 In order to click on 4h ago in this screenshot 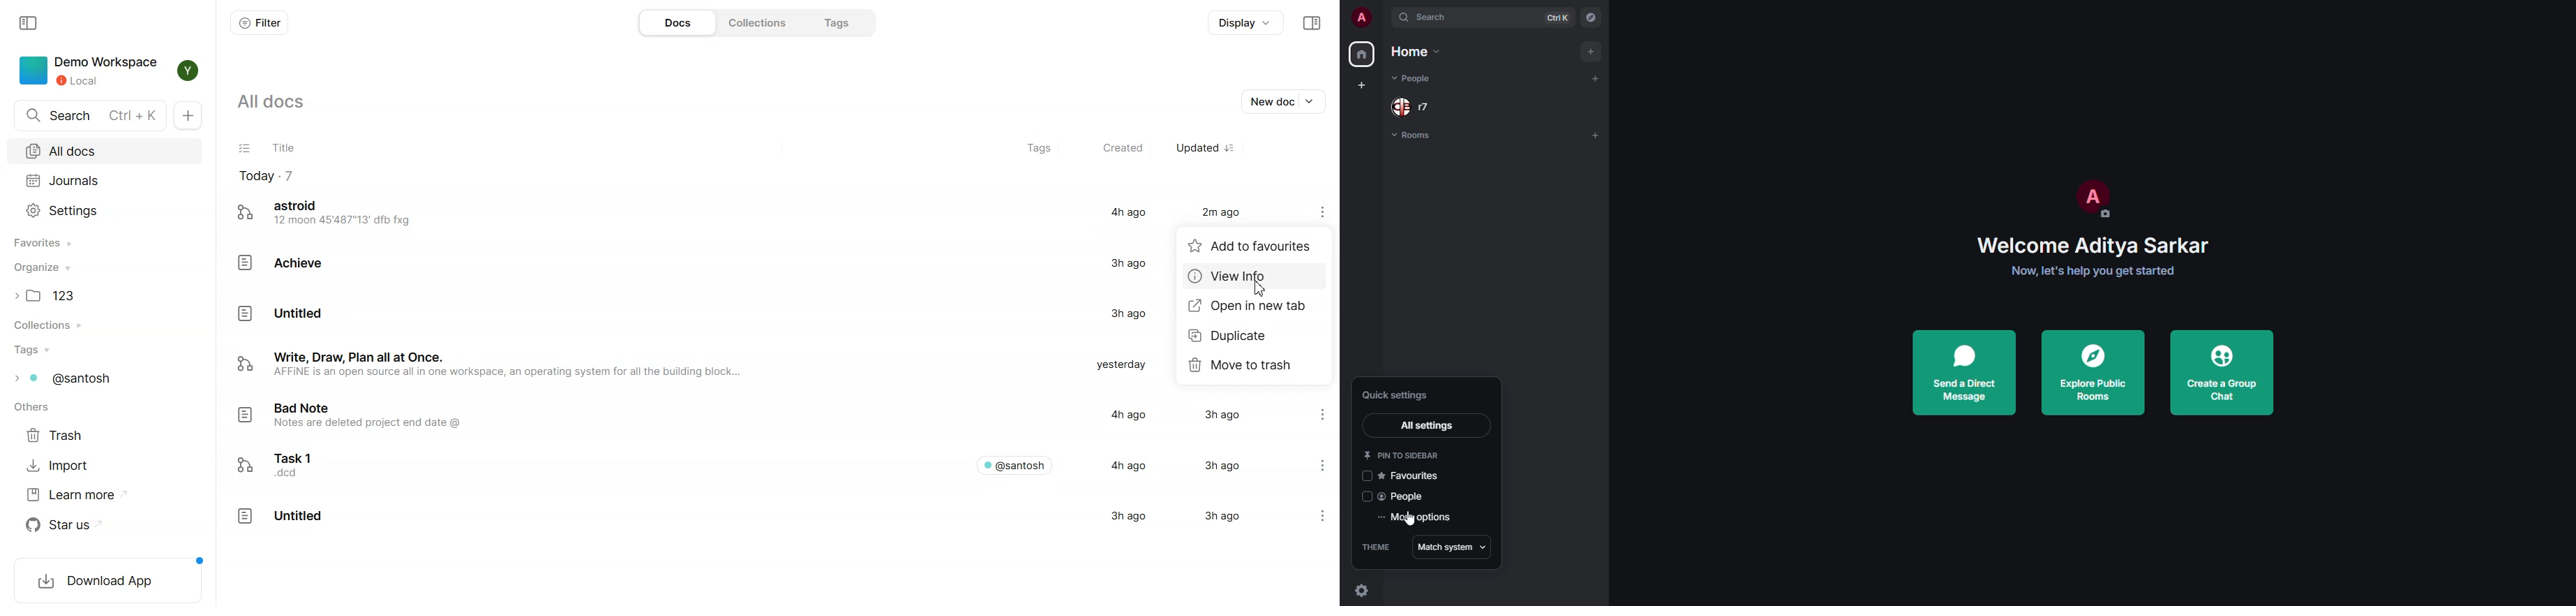, I will do `click(1128, 465)`.